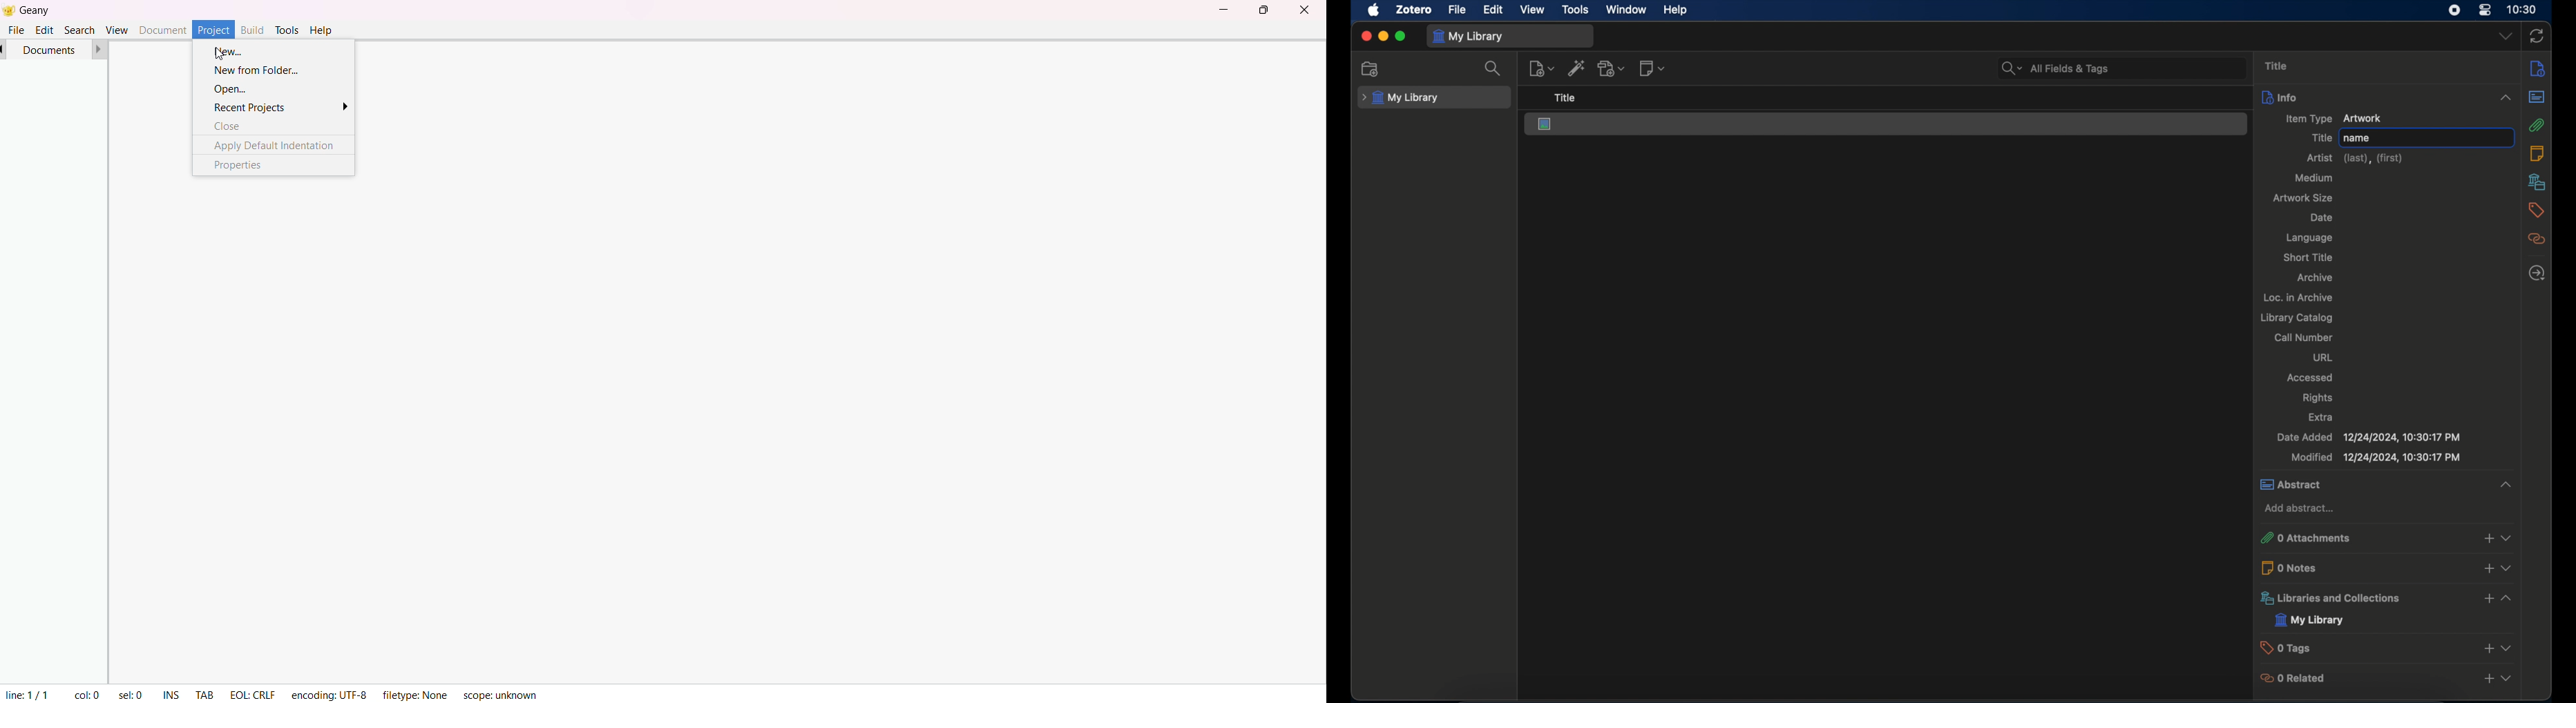  What do you see at coordinates (1493, 68) in the screenshot?
I see `search` at bounding box center [1493, 68].